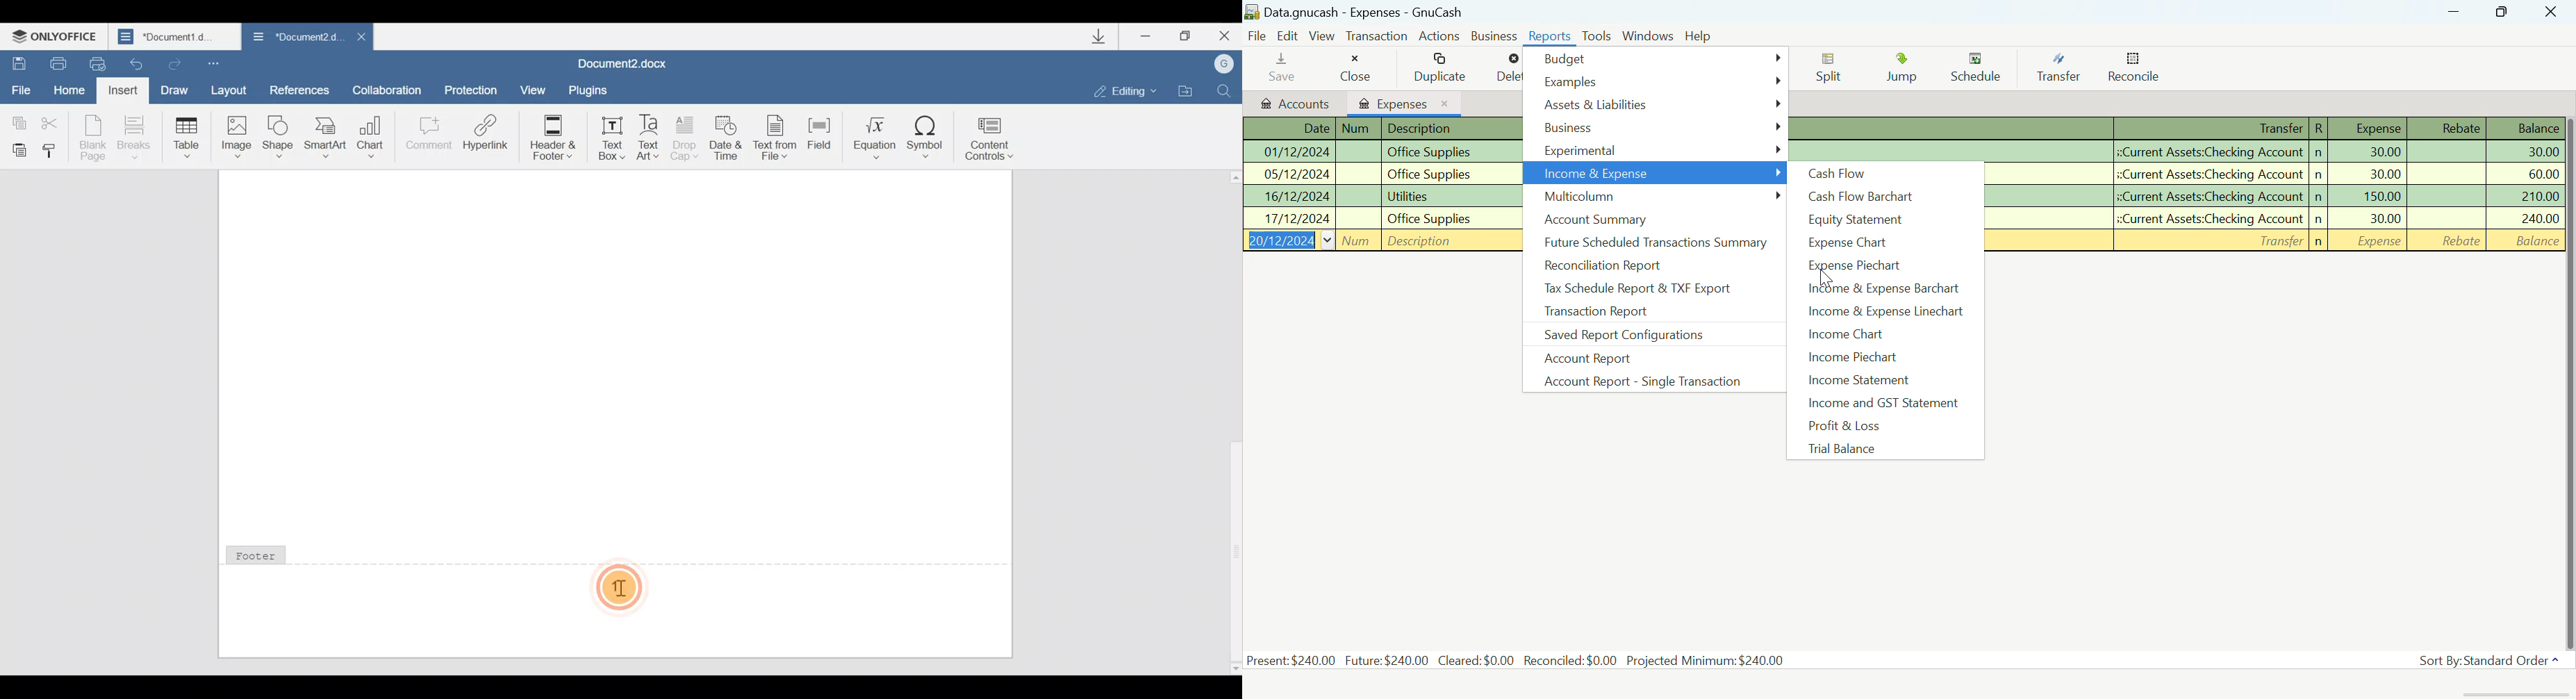 The height and width of the screenshot is (700, 2576). What do you see at coordinates (1656, 129) in the screenshot?
I see `Business` at bounding box center [1656, 129].